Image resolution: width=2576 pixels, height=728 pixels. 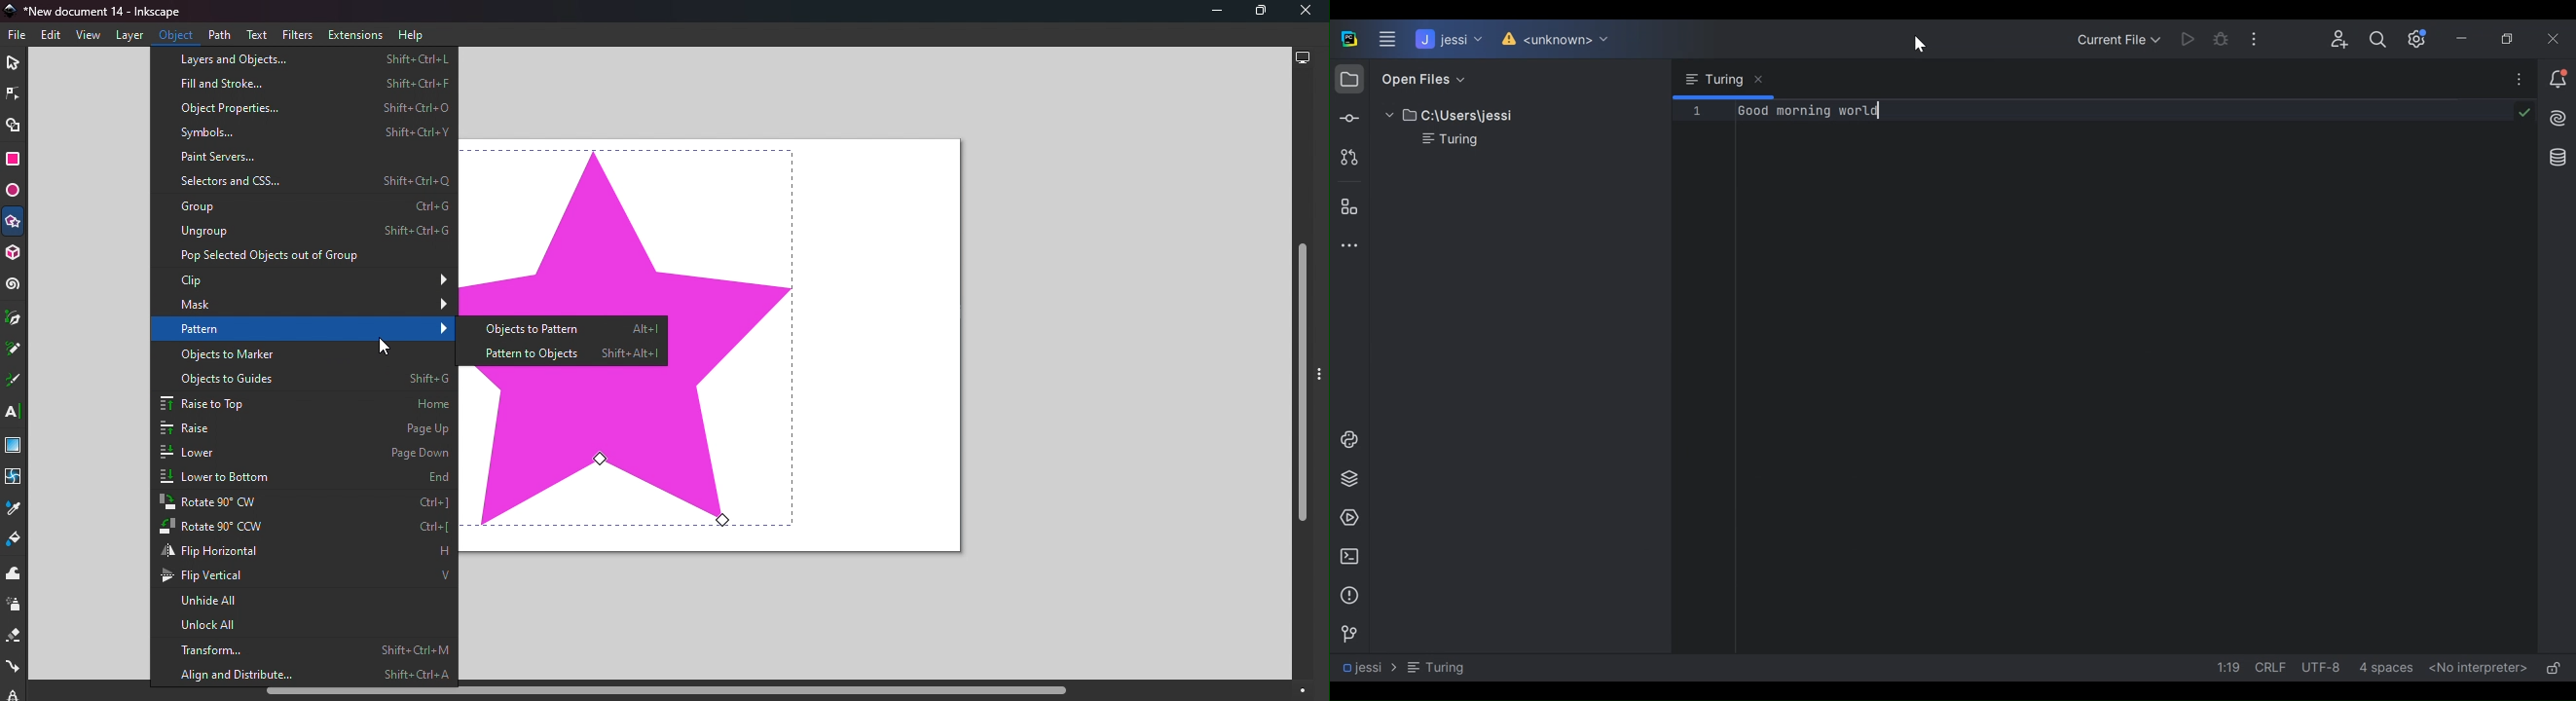 I want to click on Pen tool, so click(x=15, y=318).